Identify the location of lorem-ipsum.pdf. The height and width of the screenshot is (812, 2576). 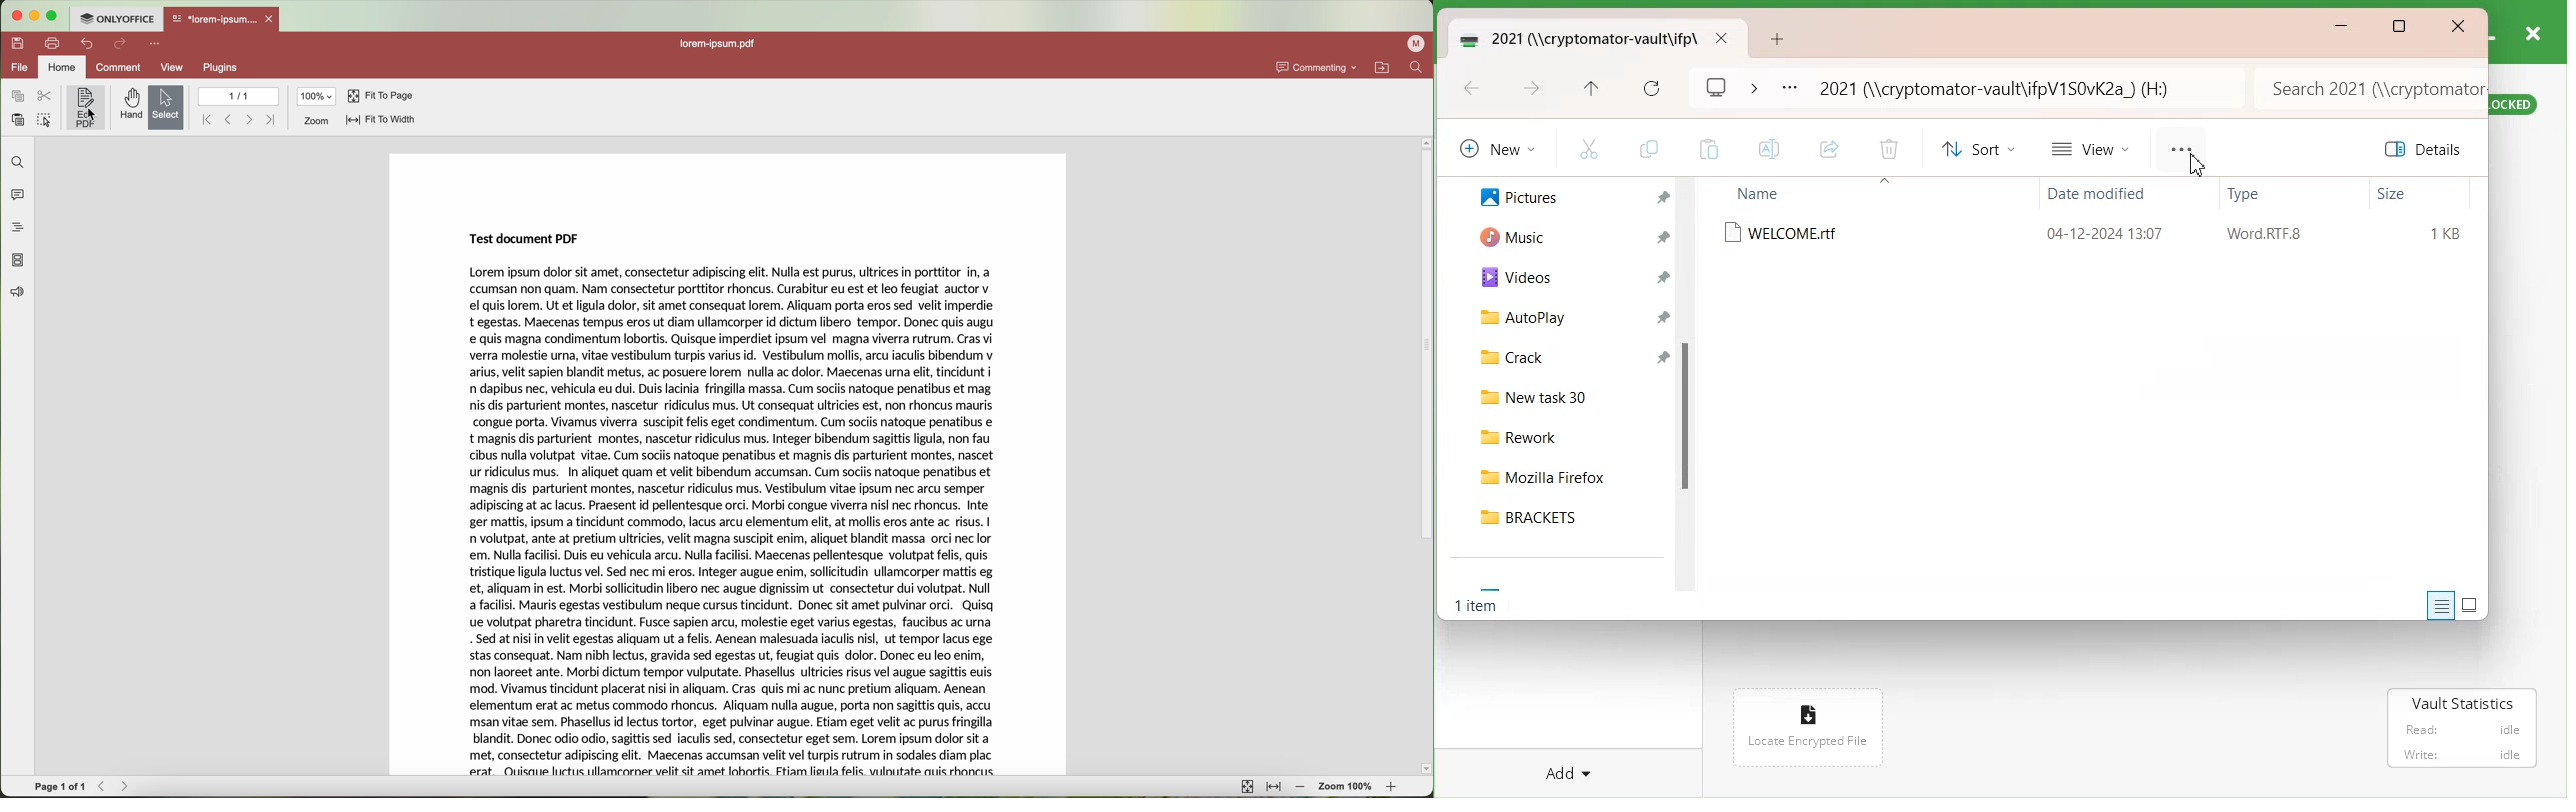
(725, 44).